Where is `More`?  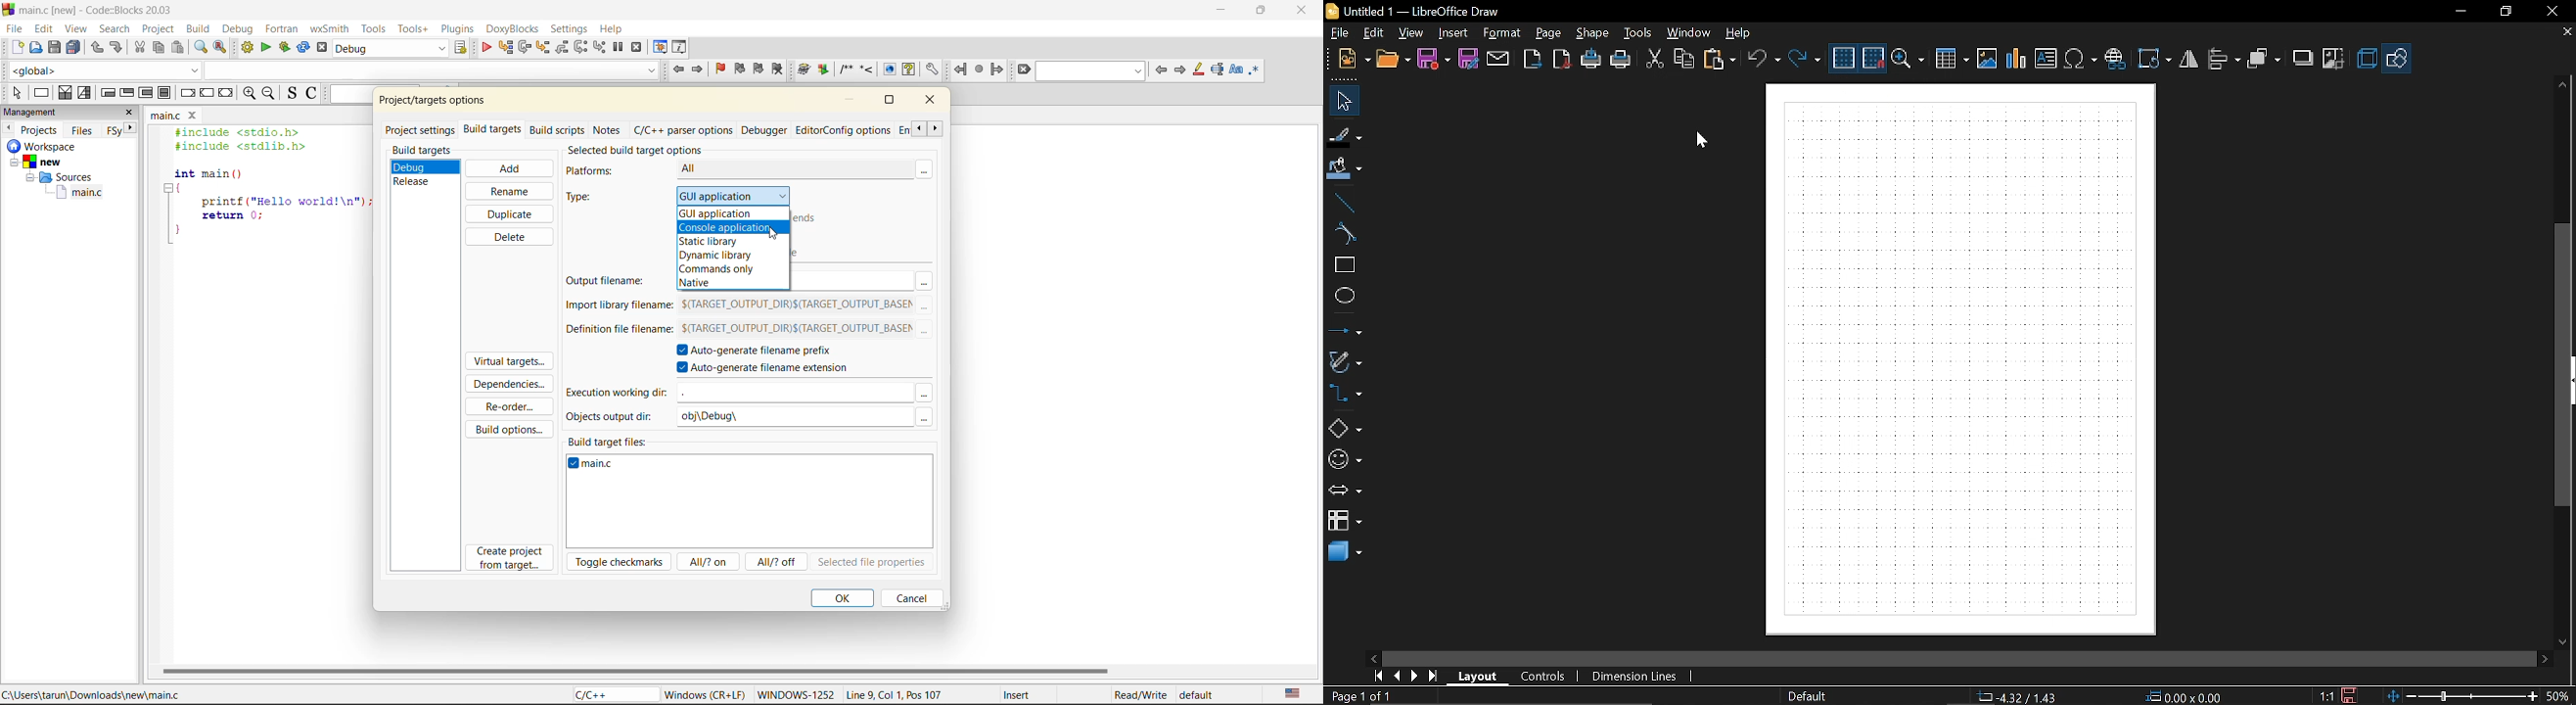 More is located at coordinates (931, 168).